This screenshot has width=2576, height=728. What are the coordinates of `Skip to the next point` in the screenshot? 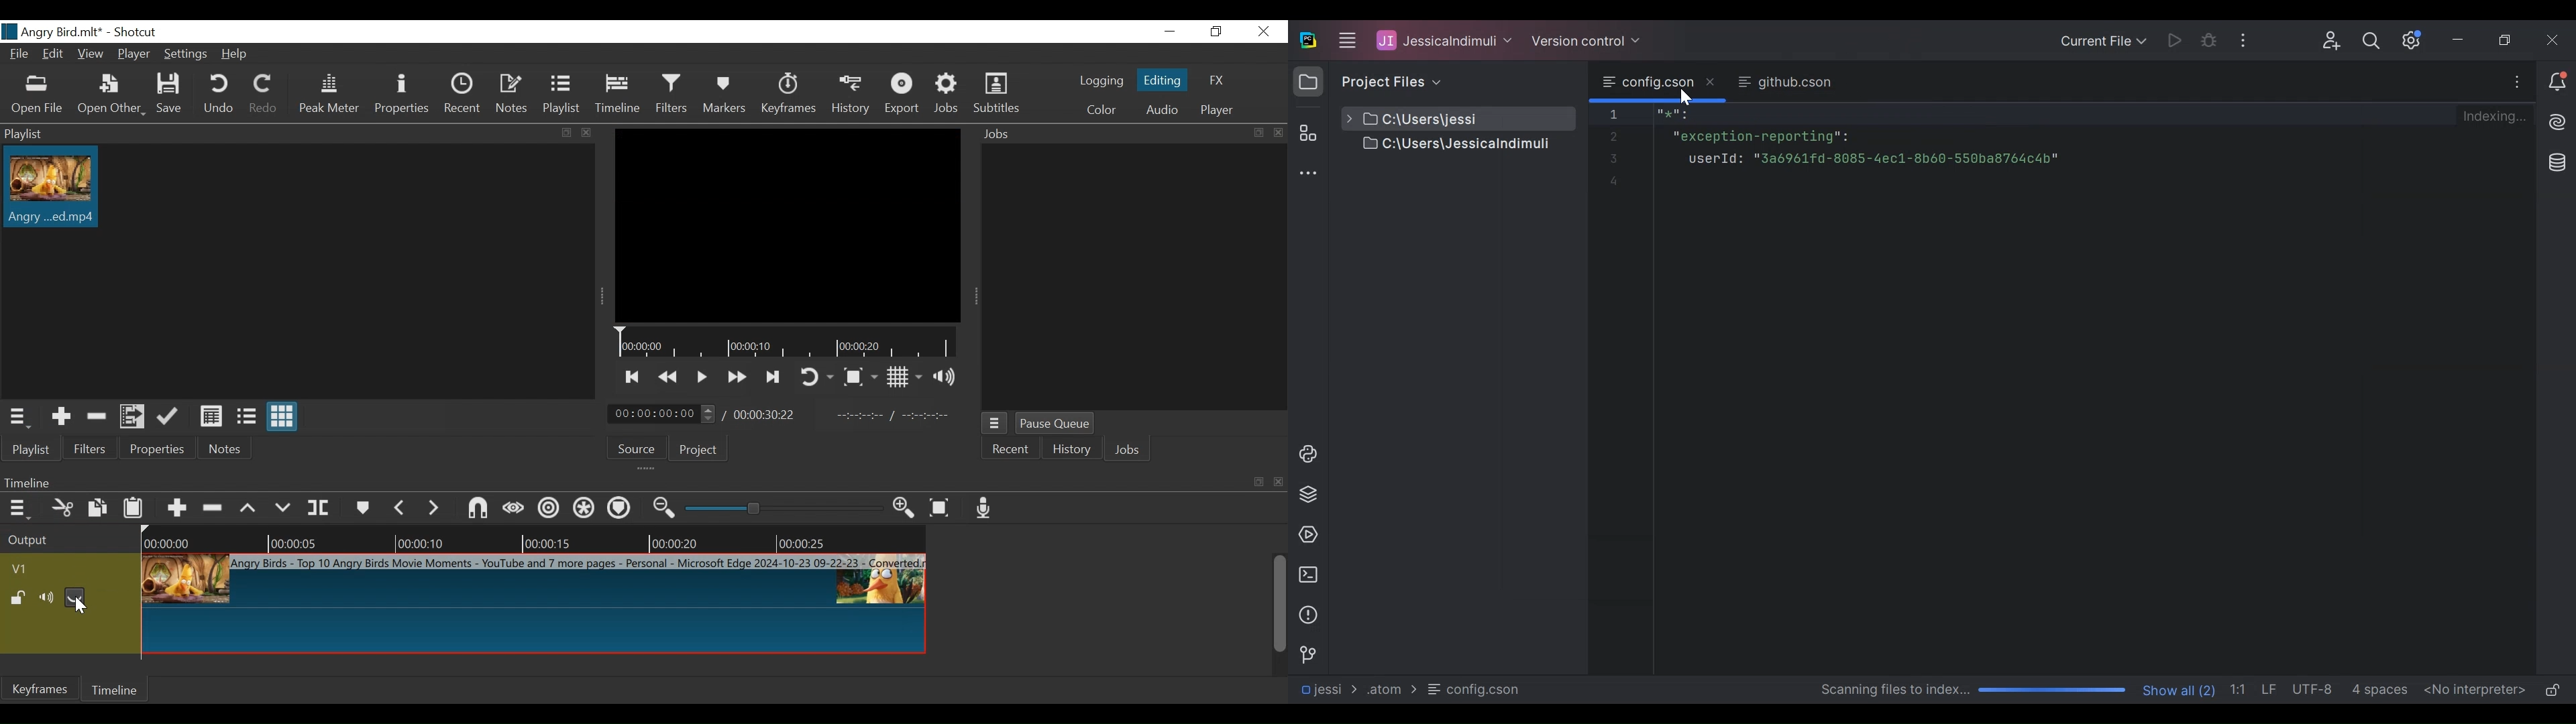 It's located at (630, 378).